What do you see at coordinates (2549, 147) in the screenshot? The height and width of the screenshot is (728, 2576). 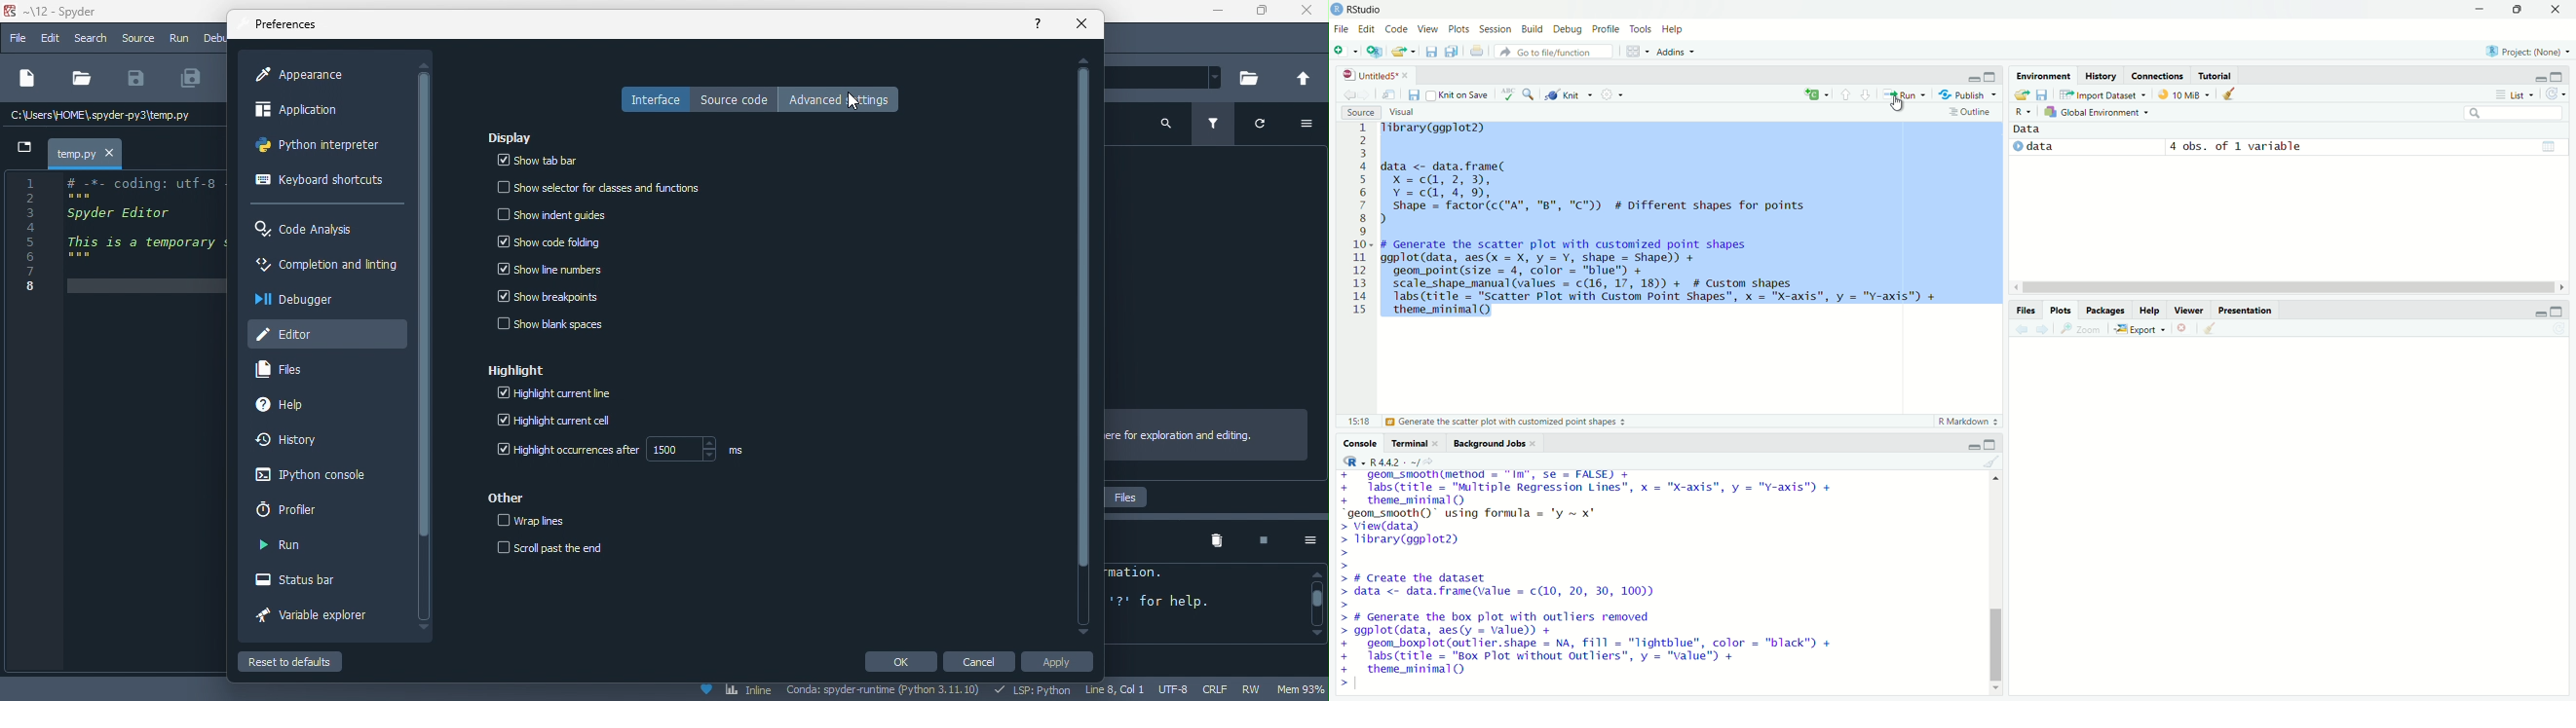 I see `grid view` at bounding box center [2549, 147].